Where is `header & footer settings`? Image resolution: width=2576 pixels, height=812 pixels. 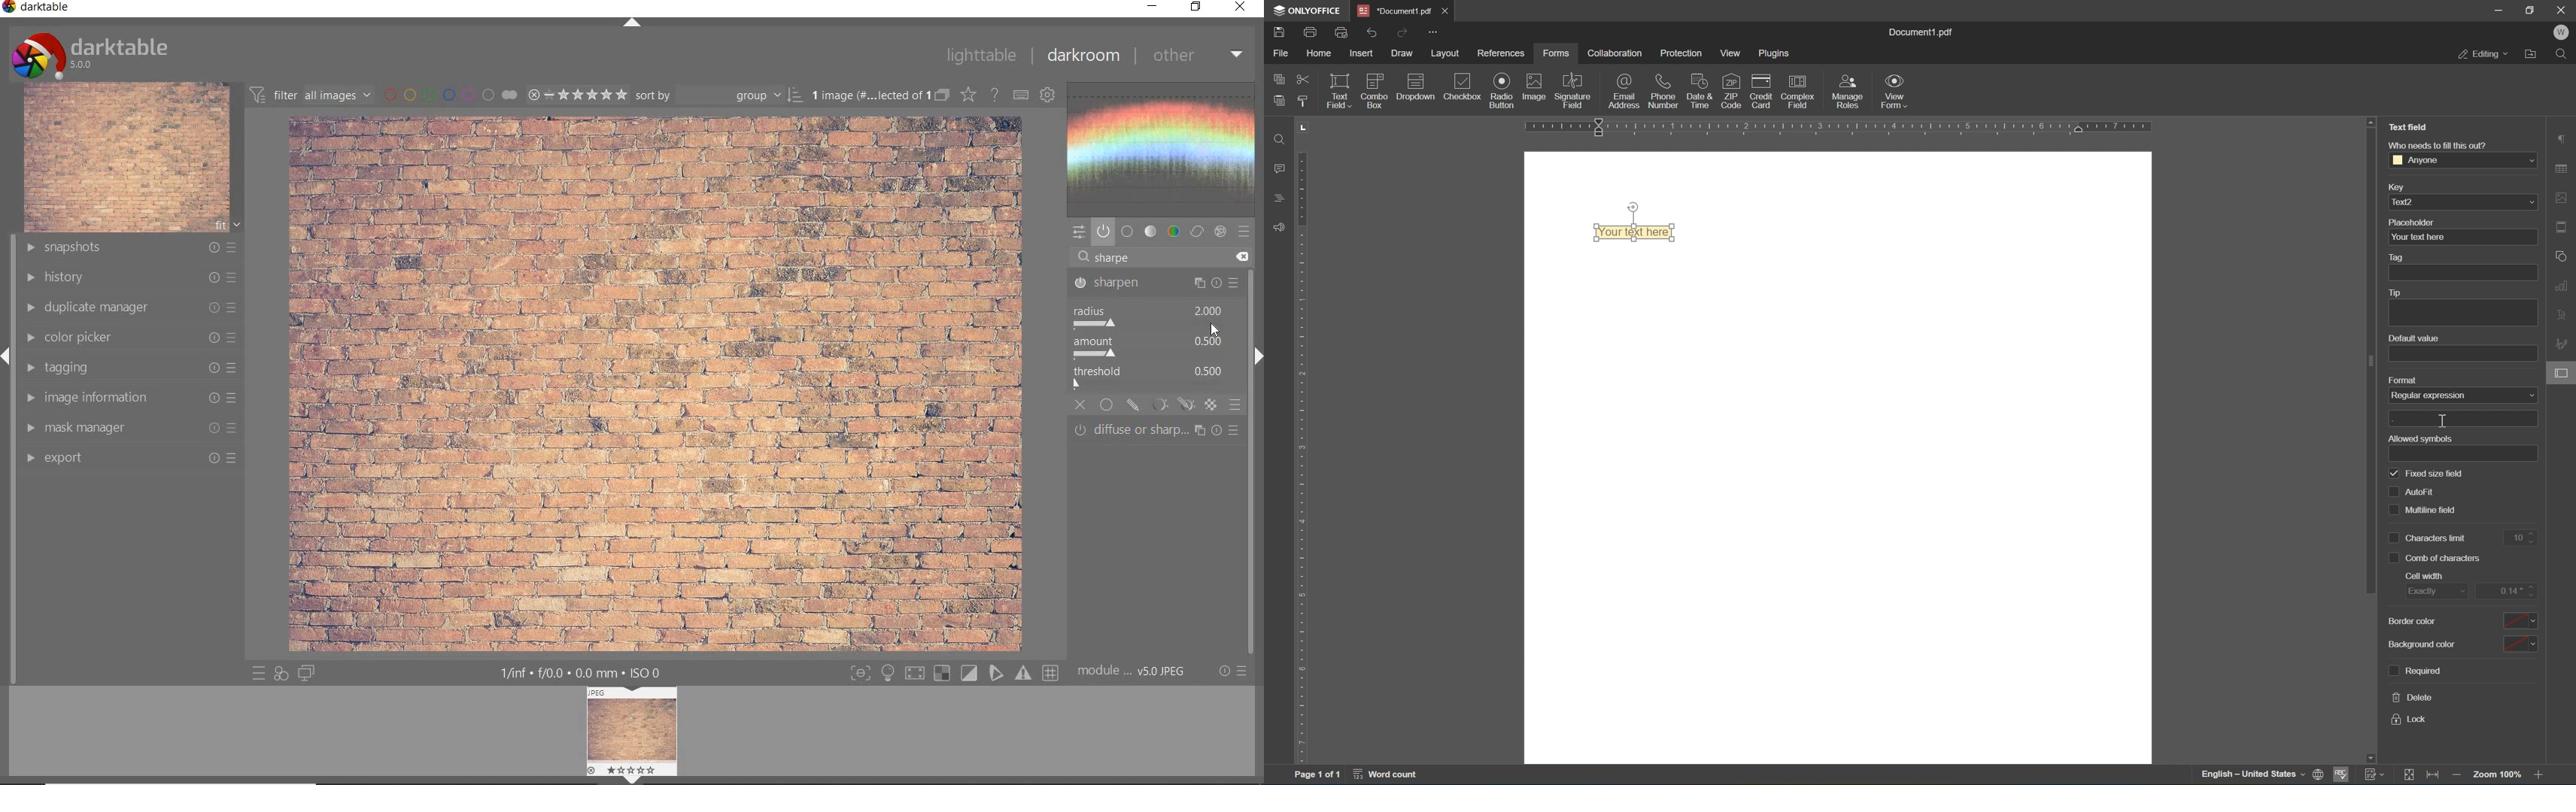 header & footer settings is located at coordinates (2563, 228).